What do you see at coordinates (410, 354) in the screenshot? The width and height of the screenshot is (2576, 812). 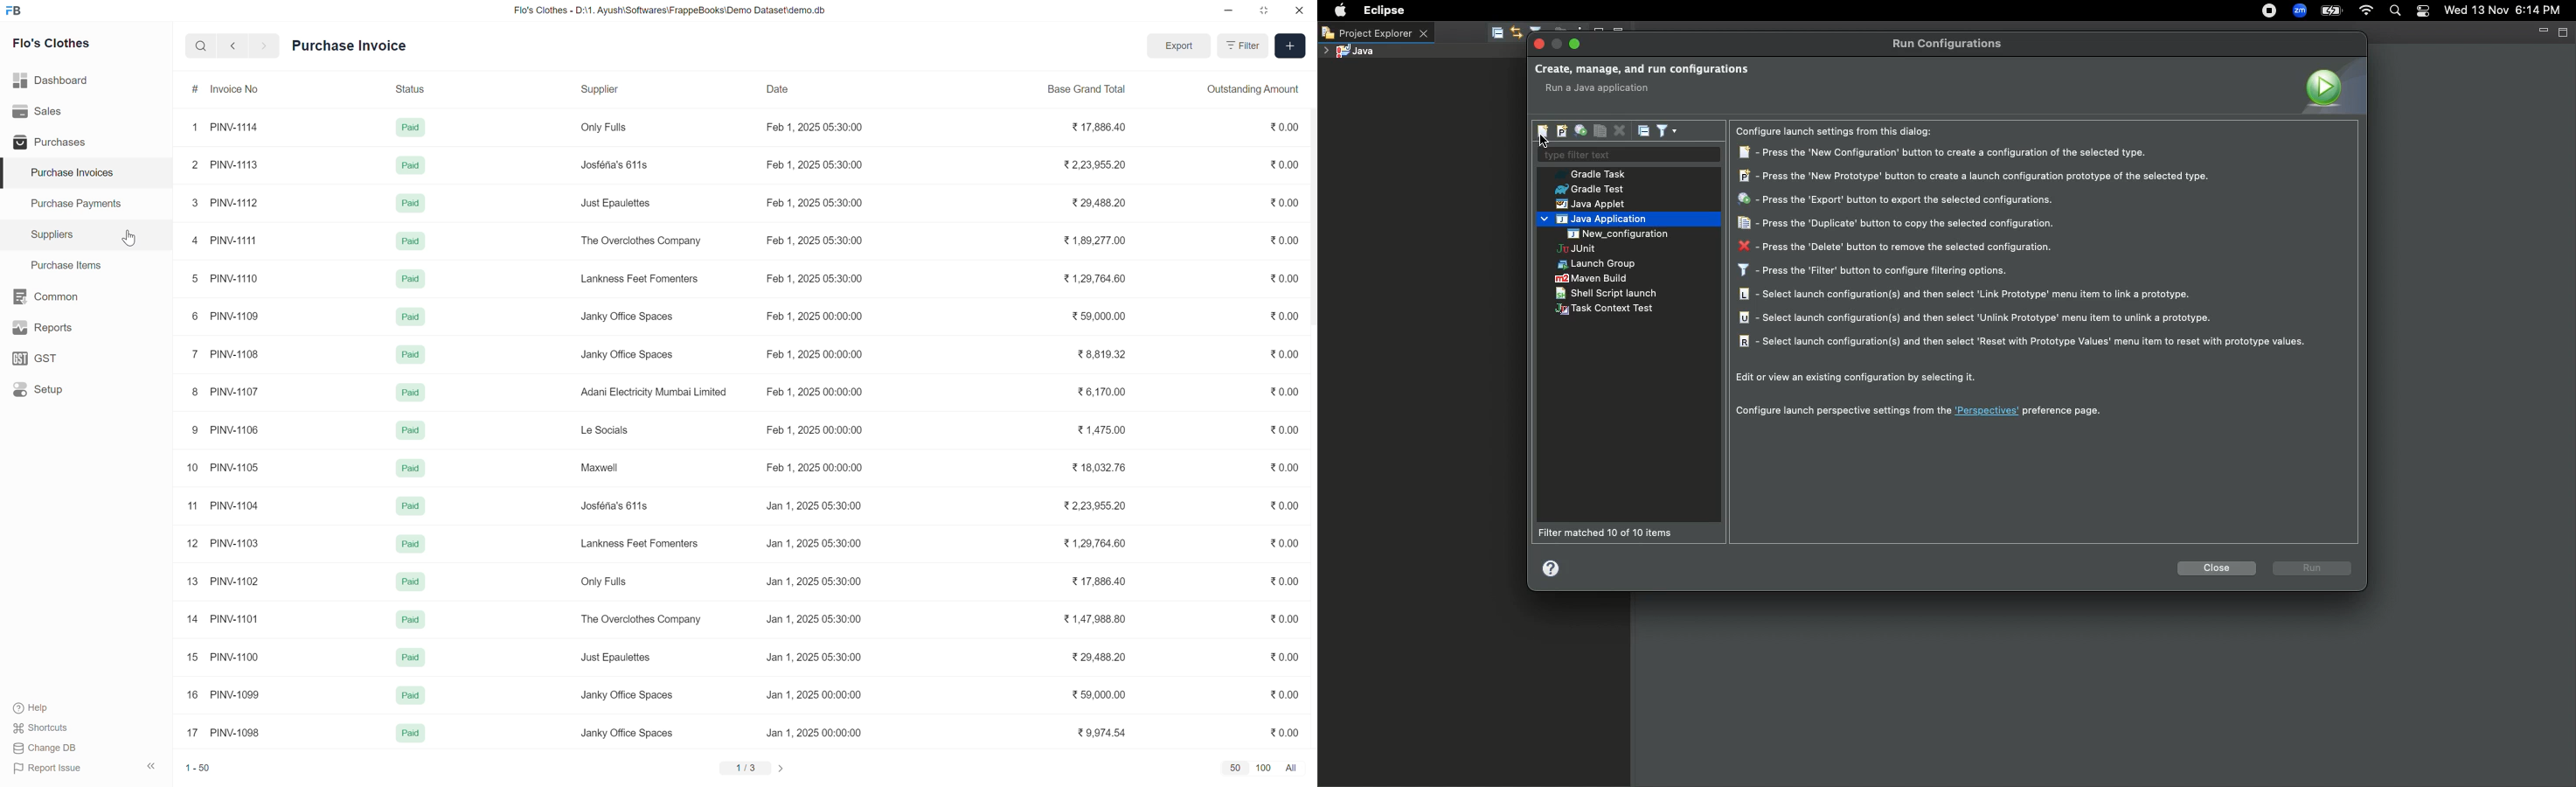 I see `paid` at bounding box center [410, 354].